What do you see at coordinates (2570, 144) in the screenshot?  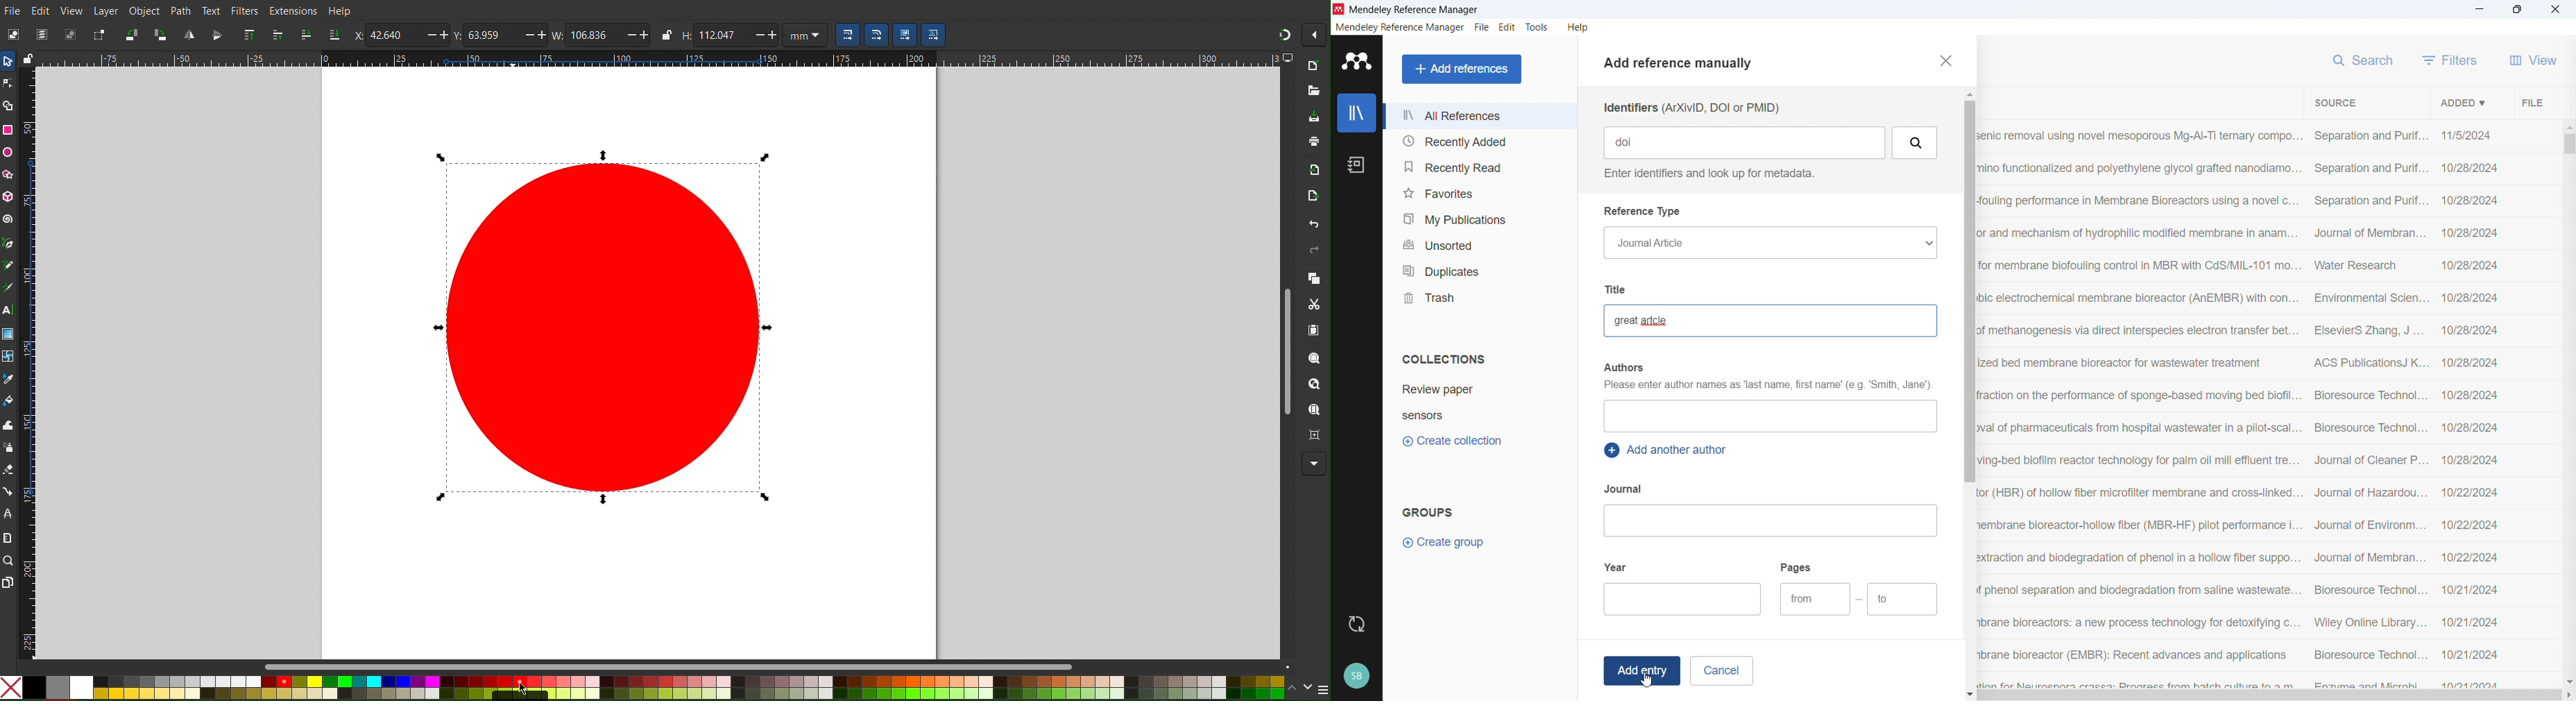 I see `Vertical scrollbar ` at bounding box center [2570, 144].